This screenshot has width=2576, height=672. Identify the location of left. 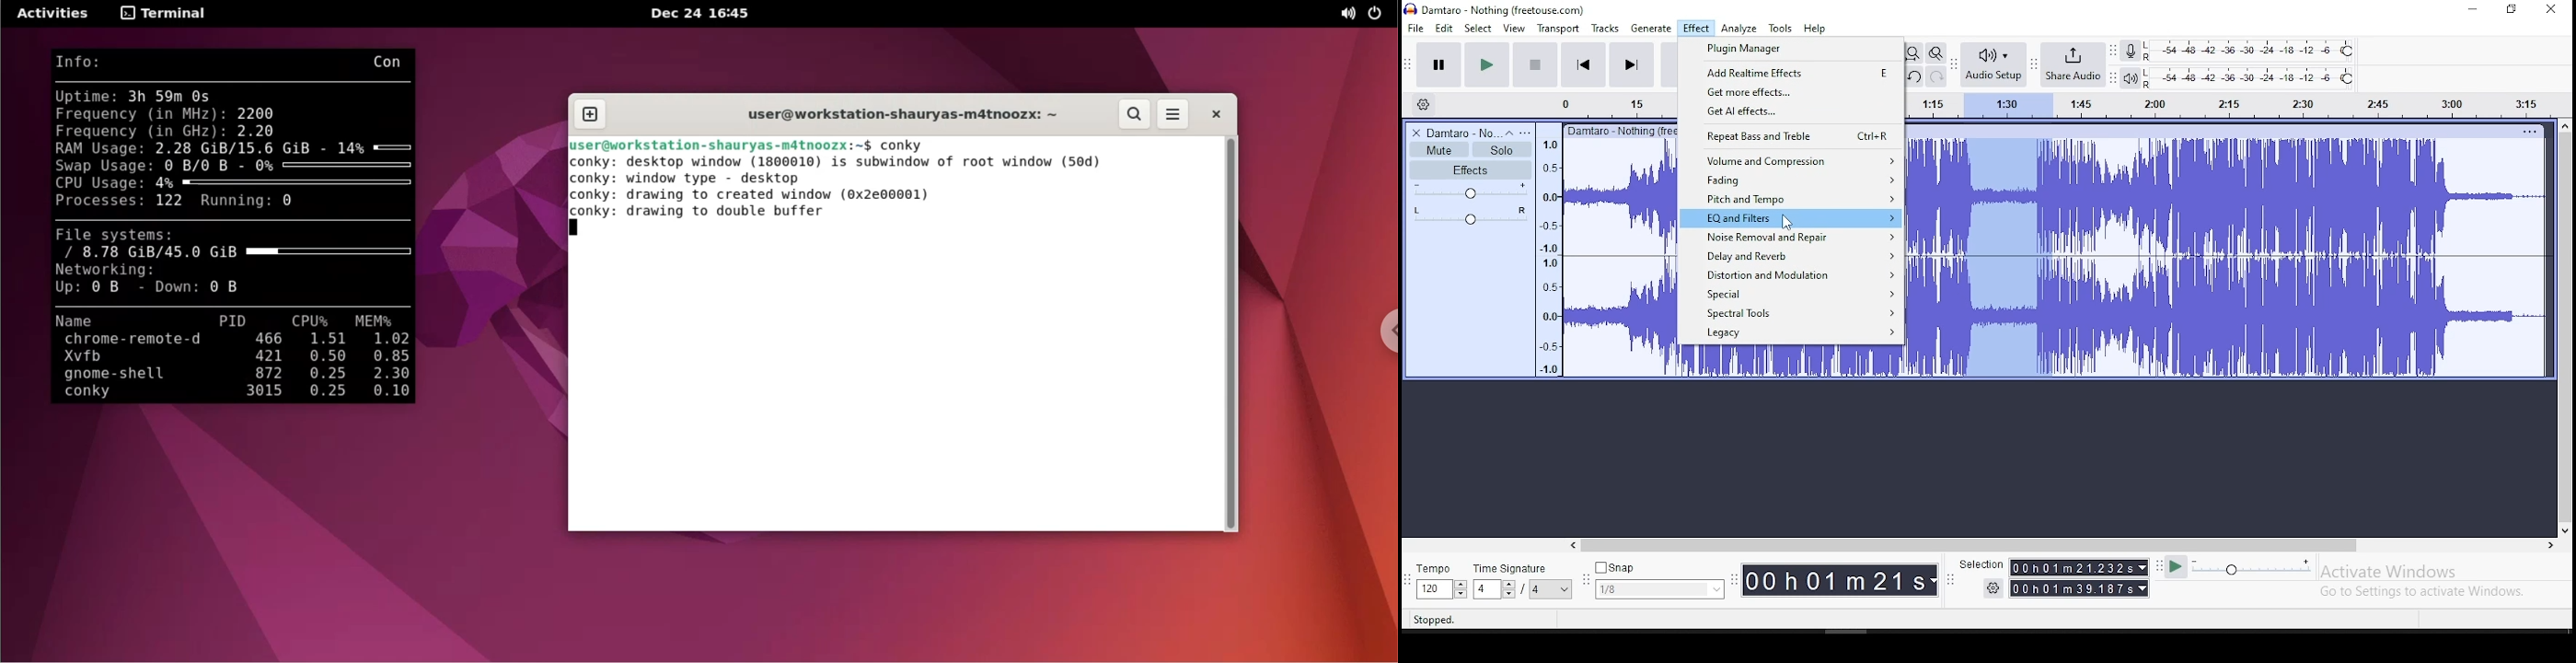
(1572, 545).